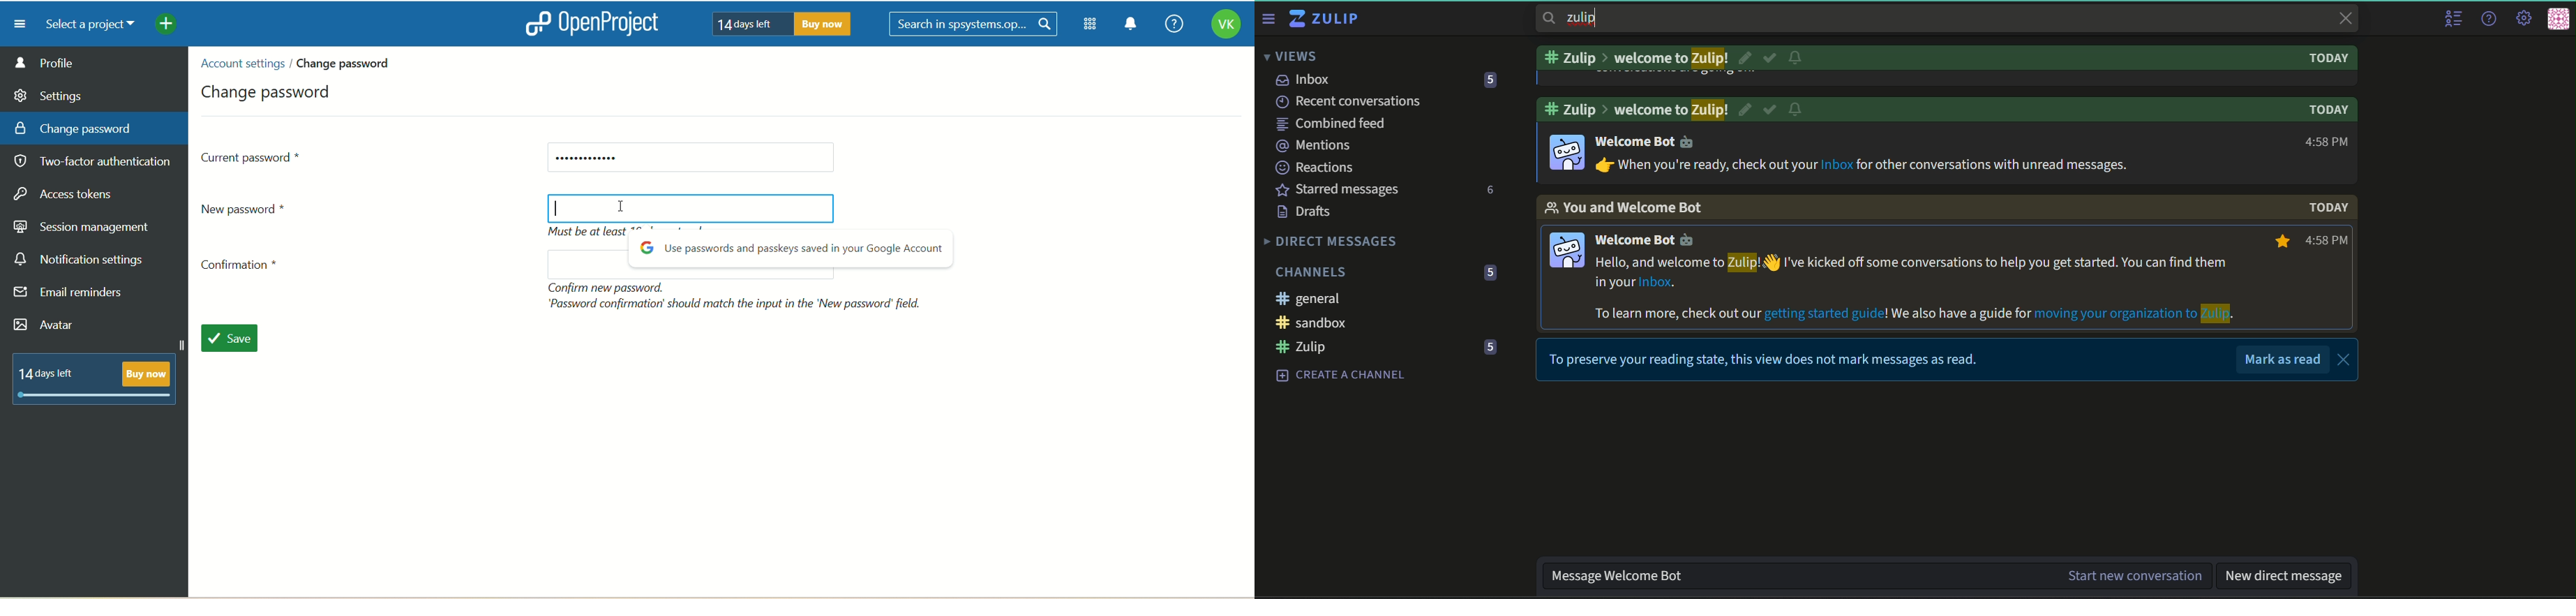  I want to click on Menu, so click(1268, 18).